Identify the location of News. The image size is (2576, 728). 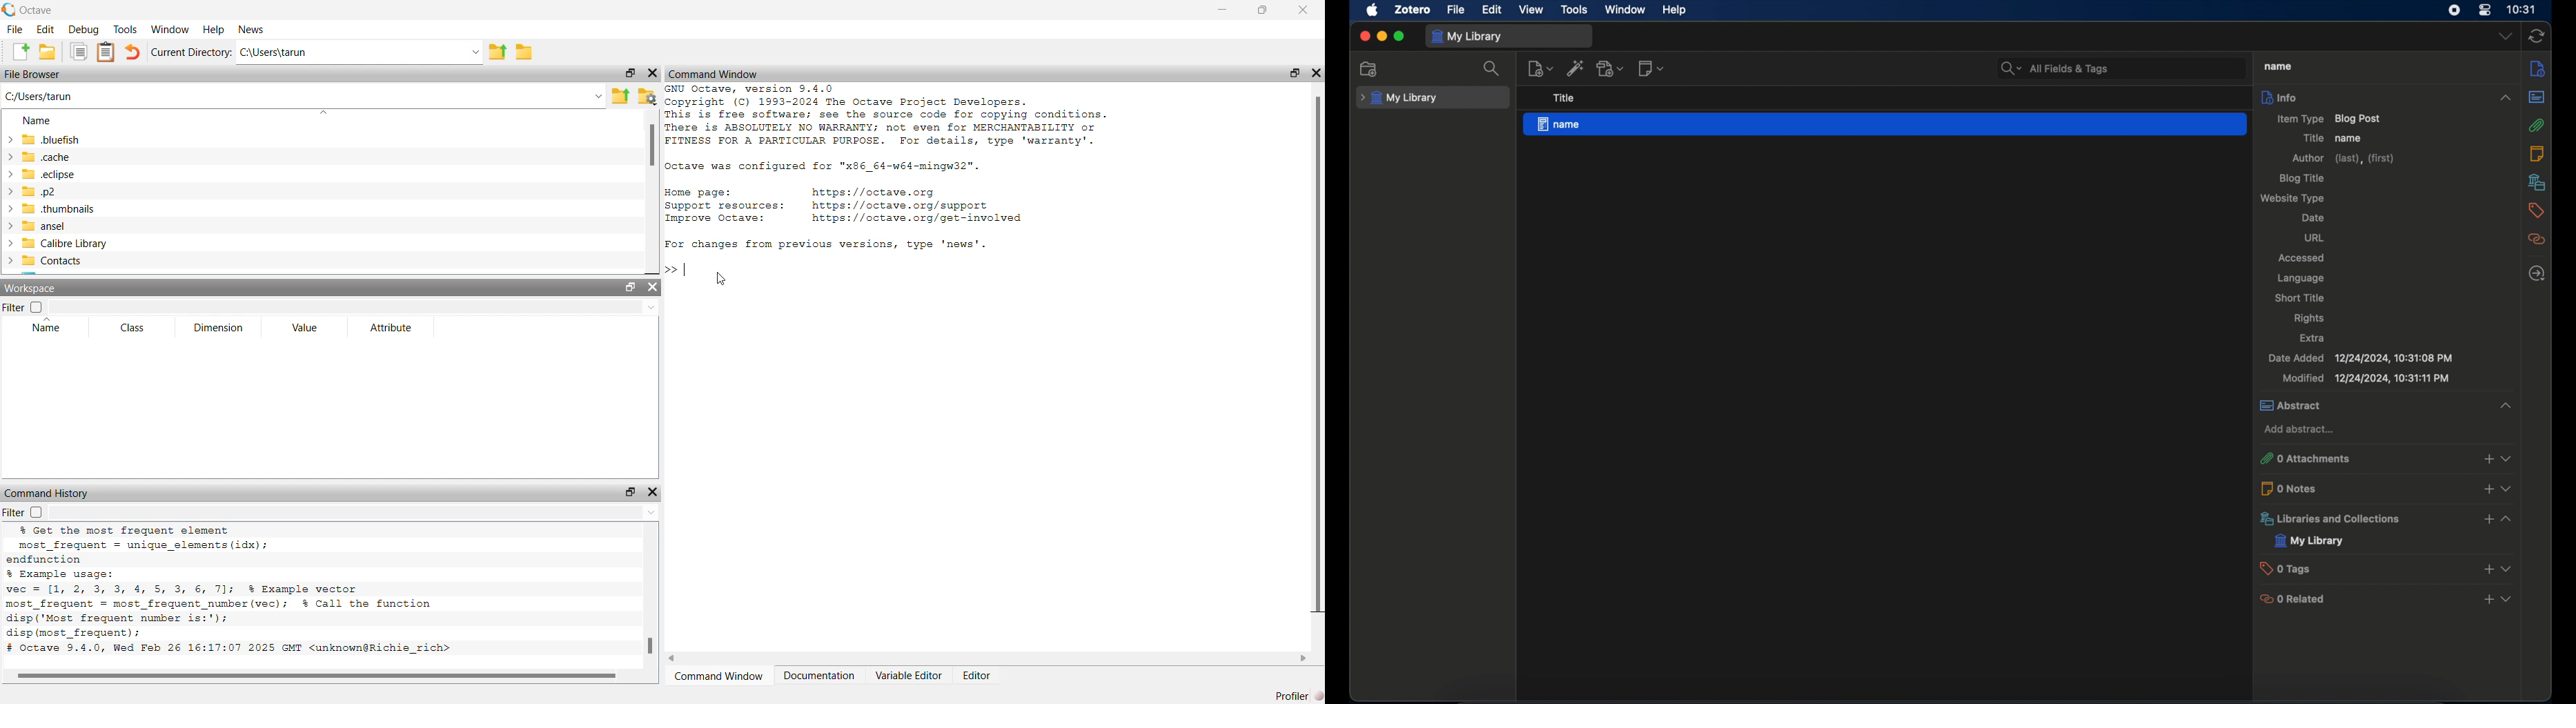
(250, 29).